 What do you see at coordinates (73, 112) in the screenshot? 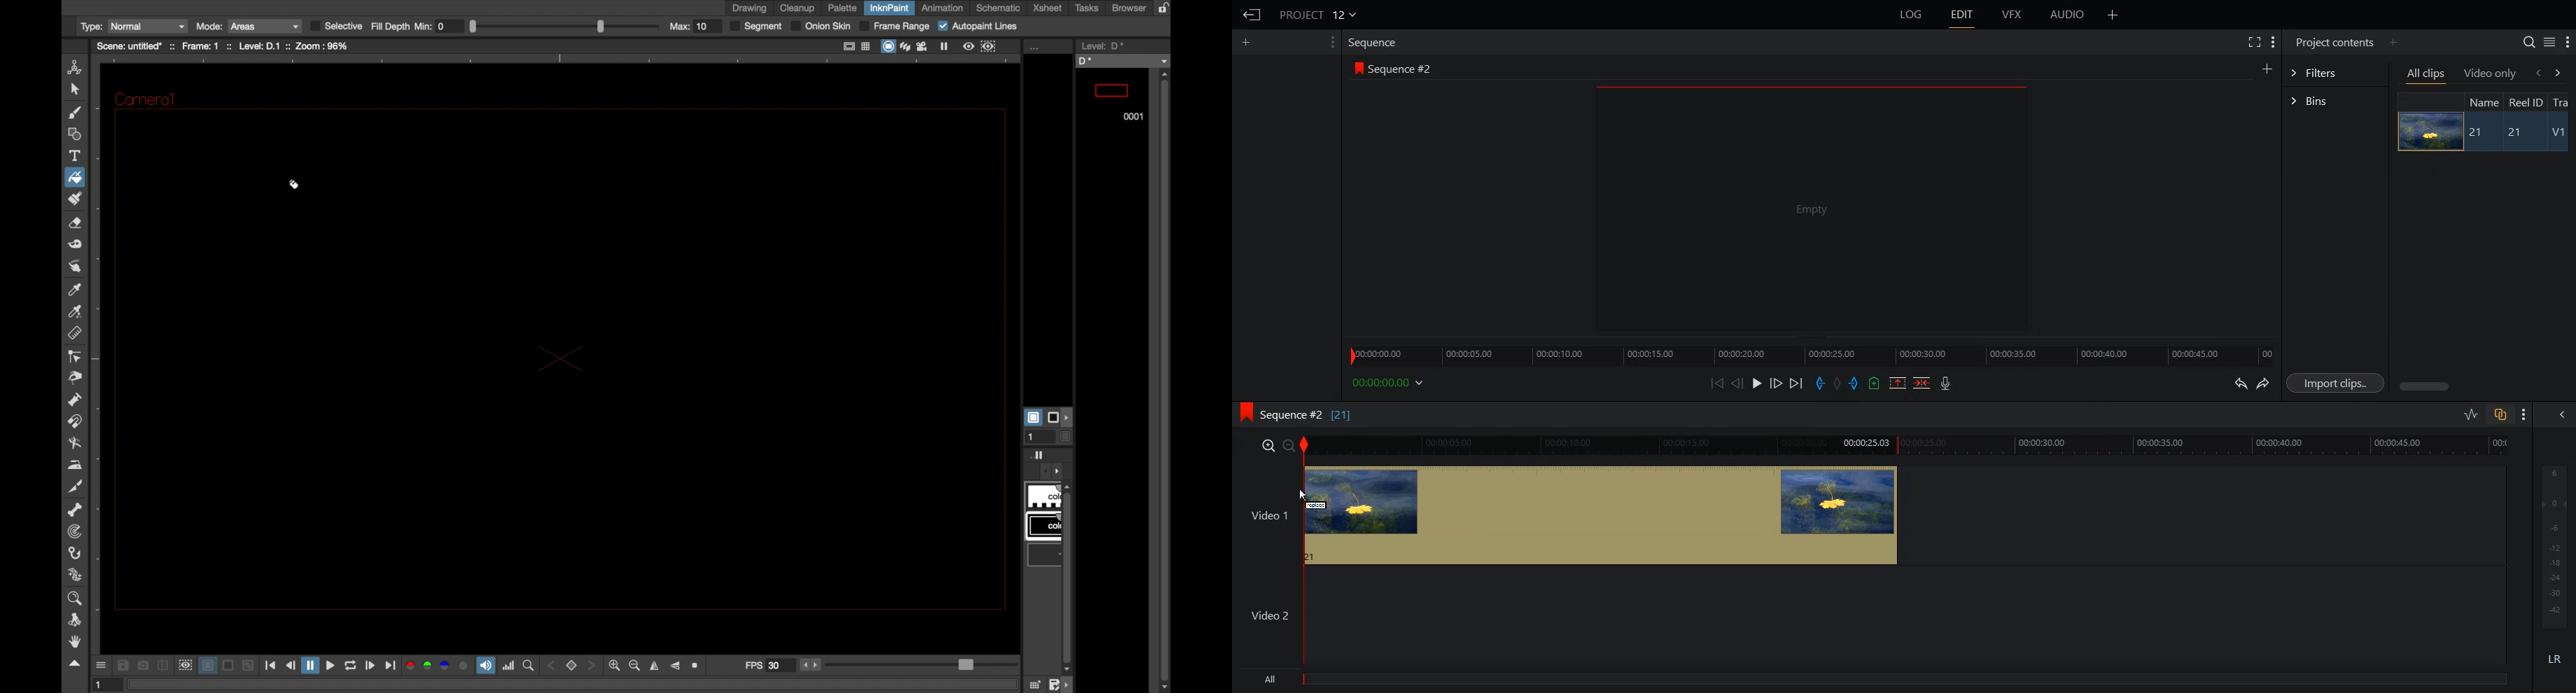
I see `paint brush tool` at bounding box center [73, 112].